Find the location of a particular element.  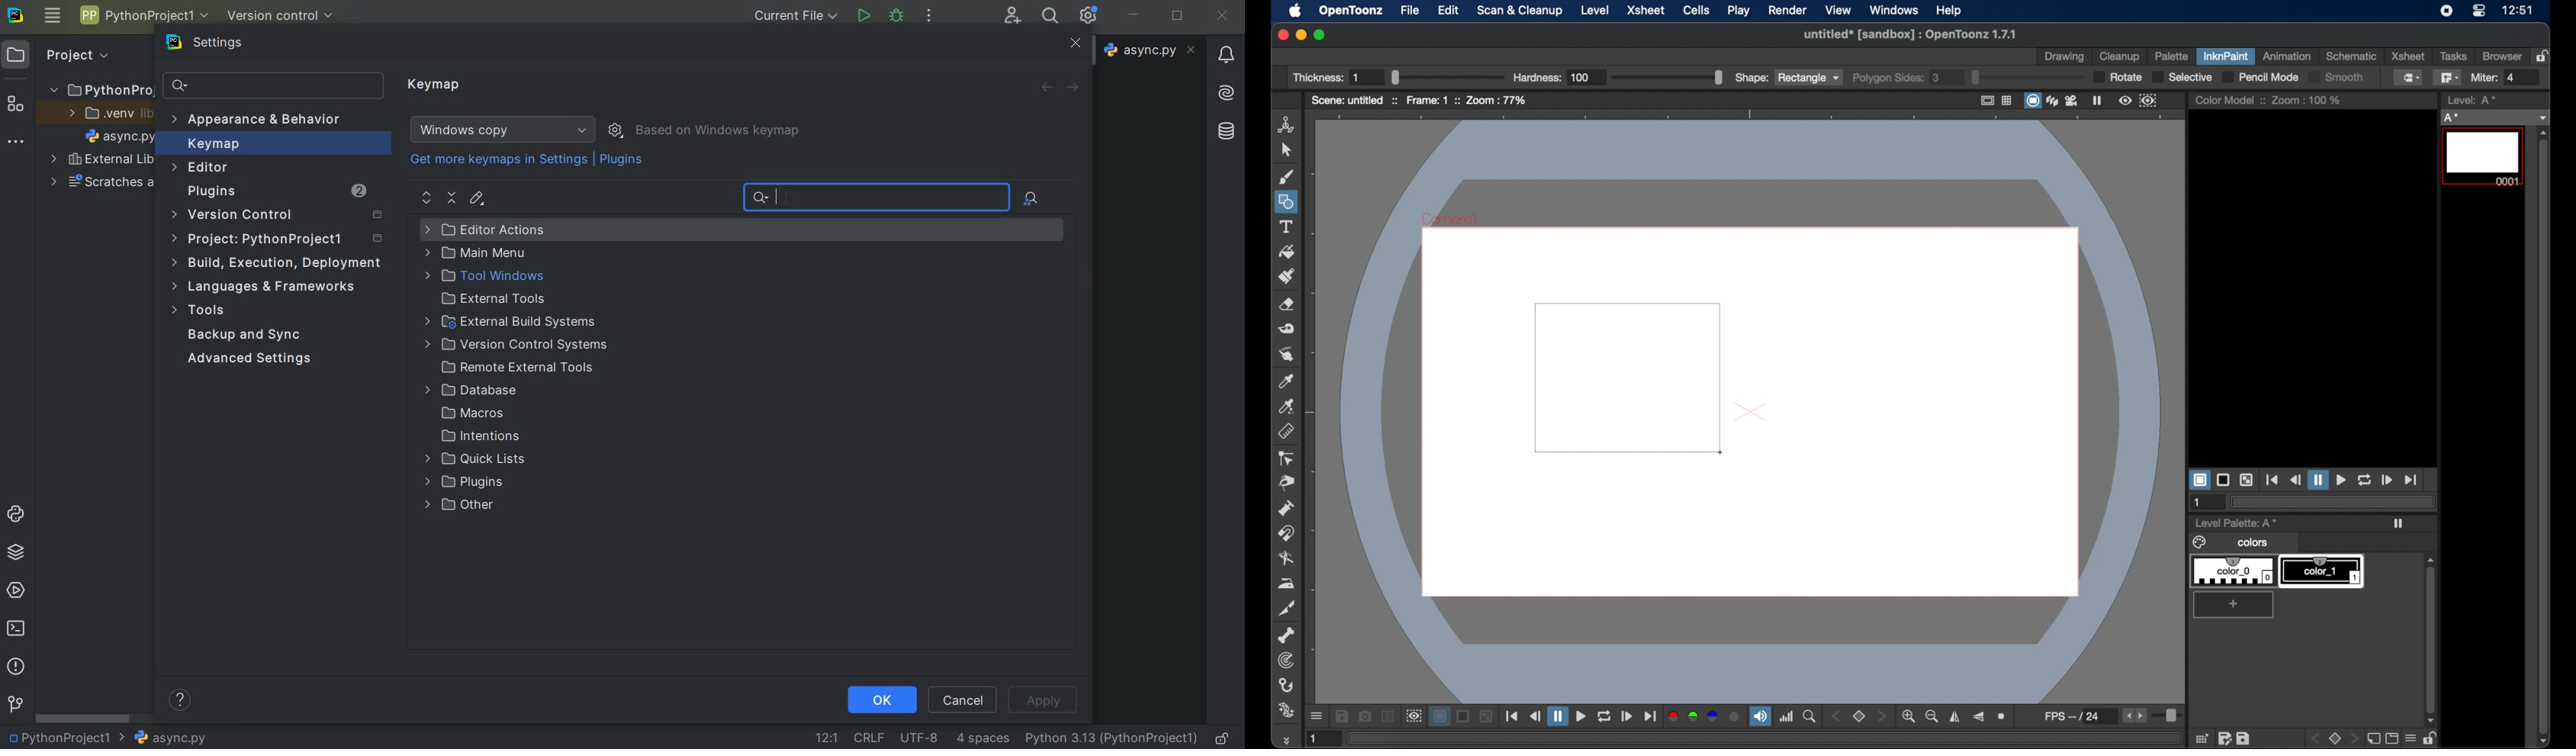

tracker tool is located at coordinates (1287, 660).